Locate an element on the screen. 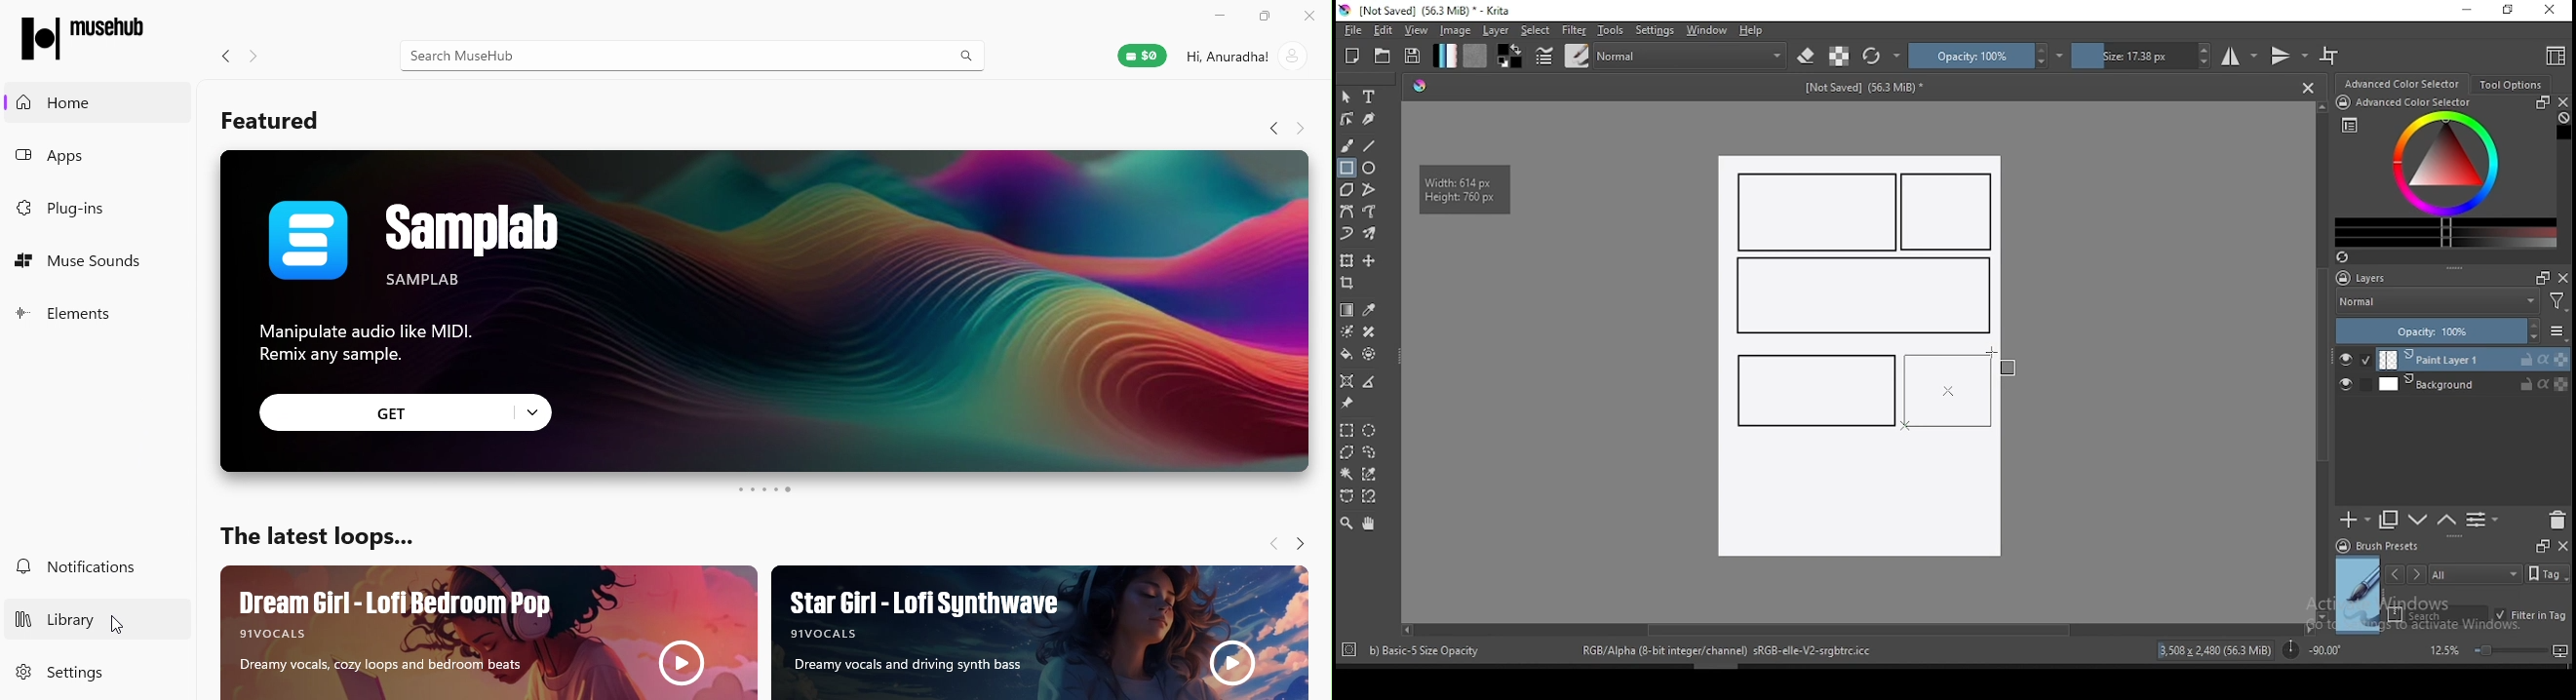 This screenshot has width=2576, height=700. help is located at coordinates (1755, 31).